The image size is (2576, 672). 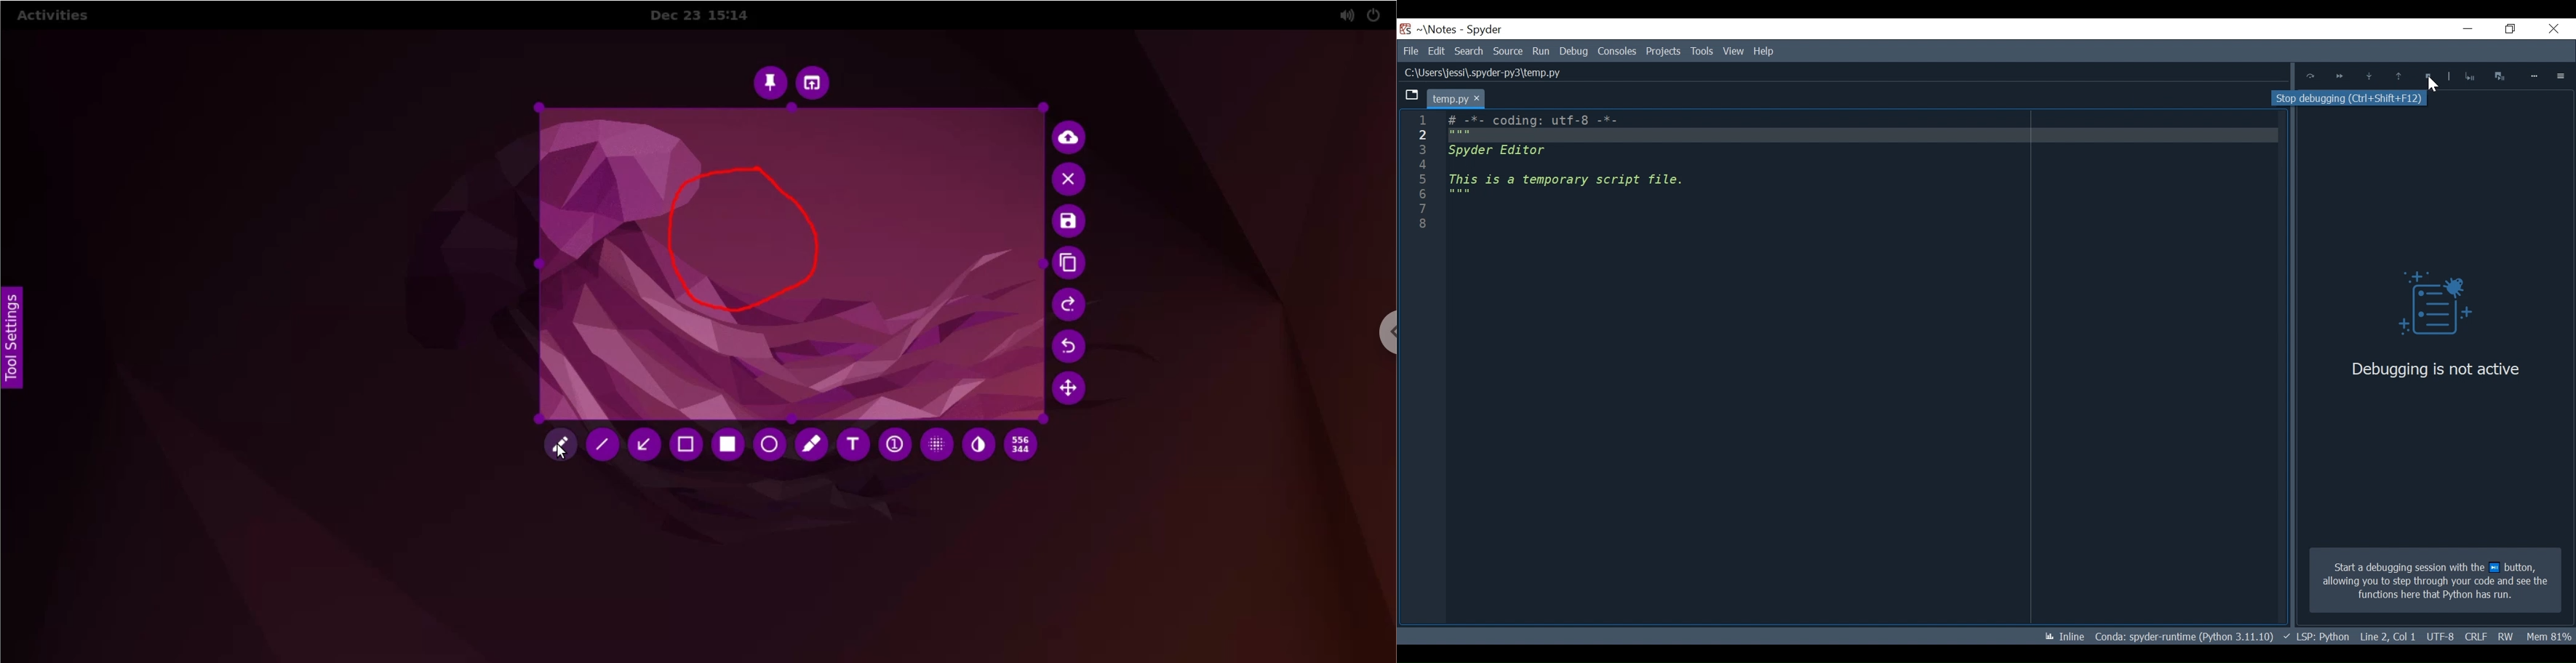 What do you see at coordinates (2507, 29) in the screenshot?
I see `Restore` at bounding box center [2507, 29].